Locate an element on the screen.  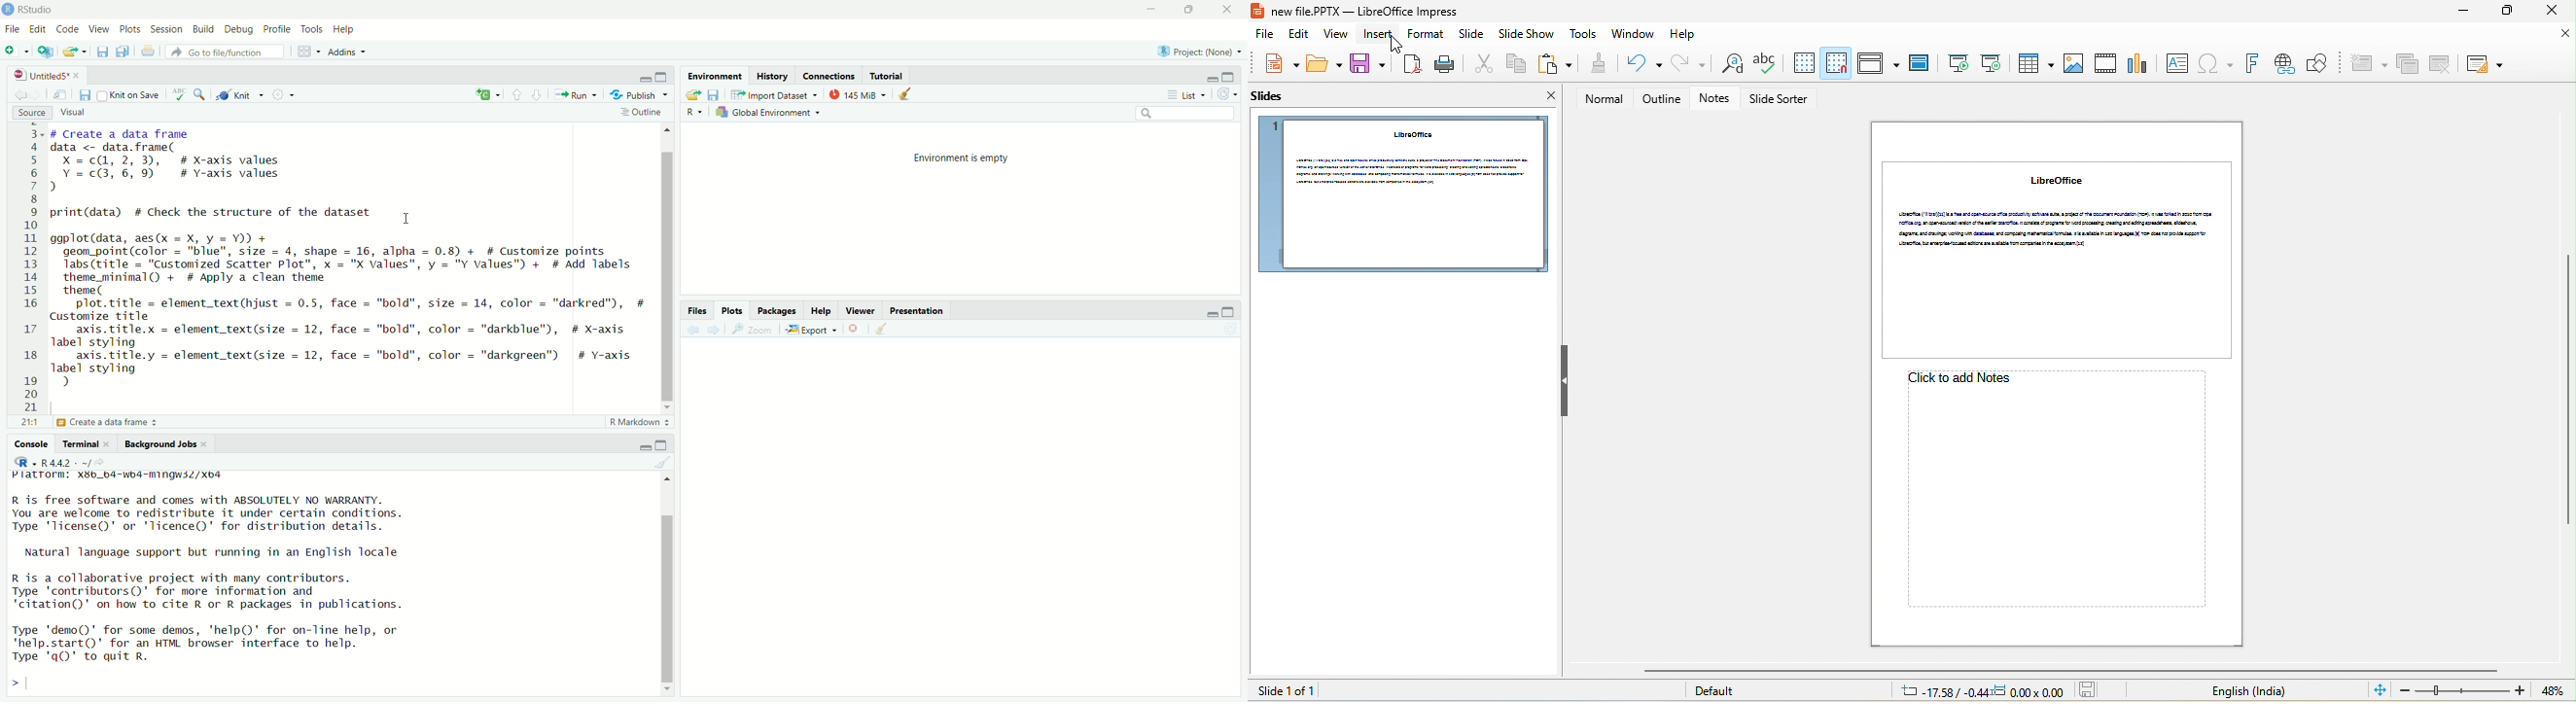
Code is located at coordinates (67, 30).